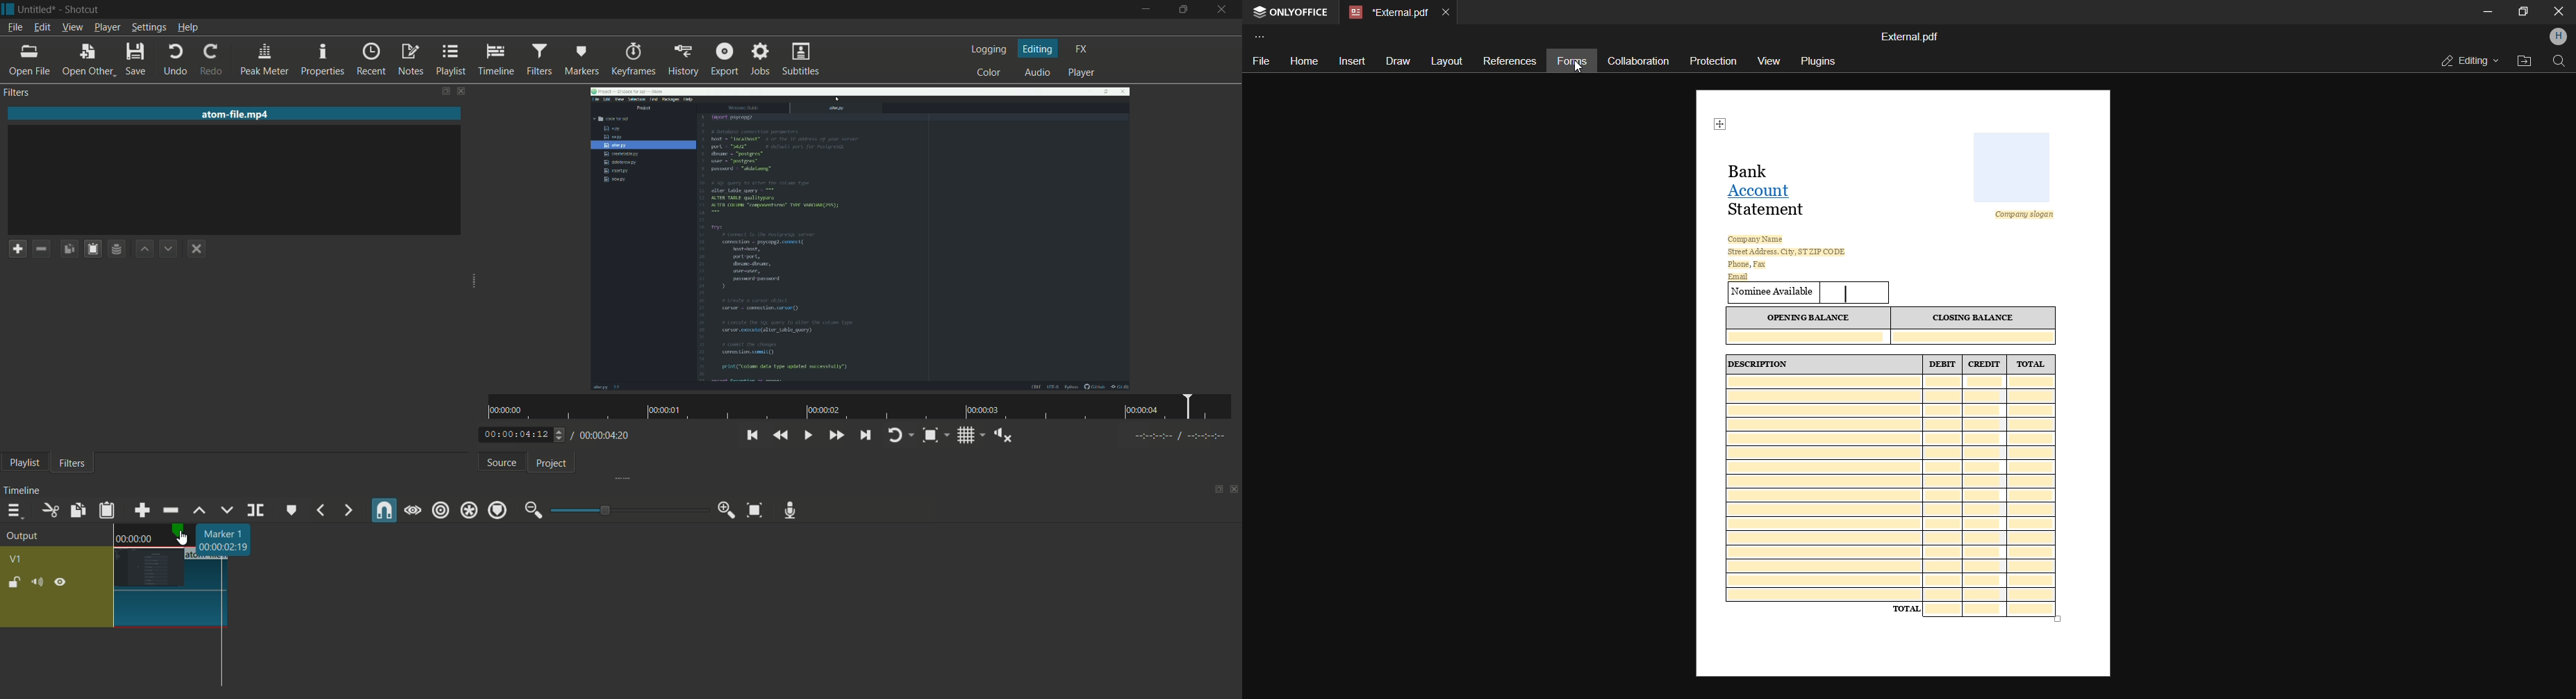 Image resolution: width=2576 pixels, height=700 pixels. I want to click on help menu, so click(188, 27).